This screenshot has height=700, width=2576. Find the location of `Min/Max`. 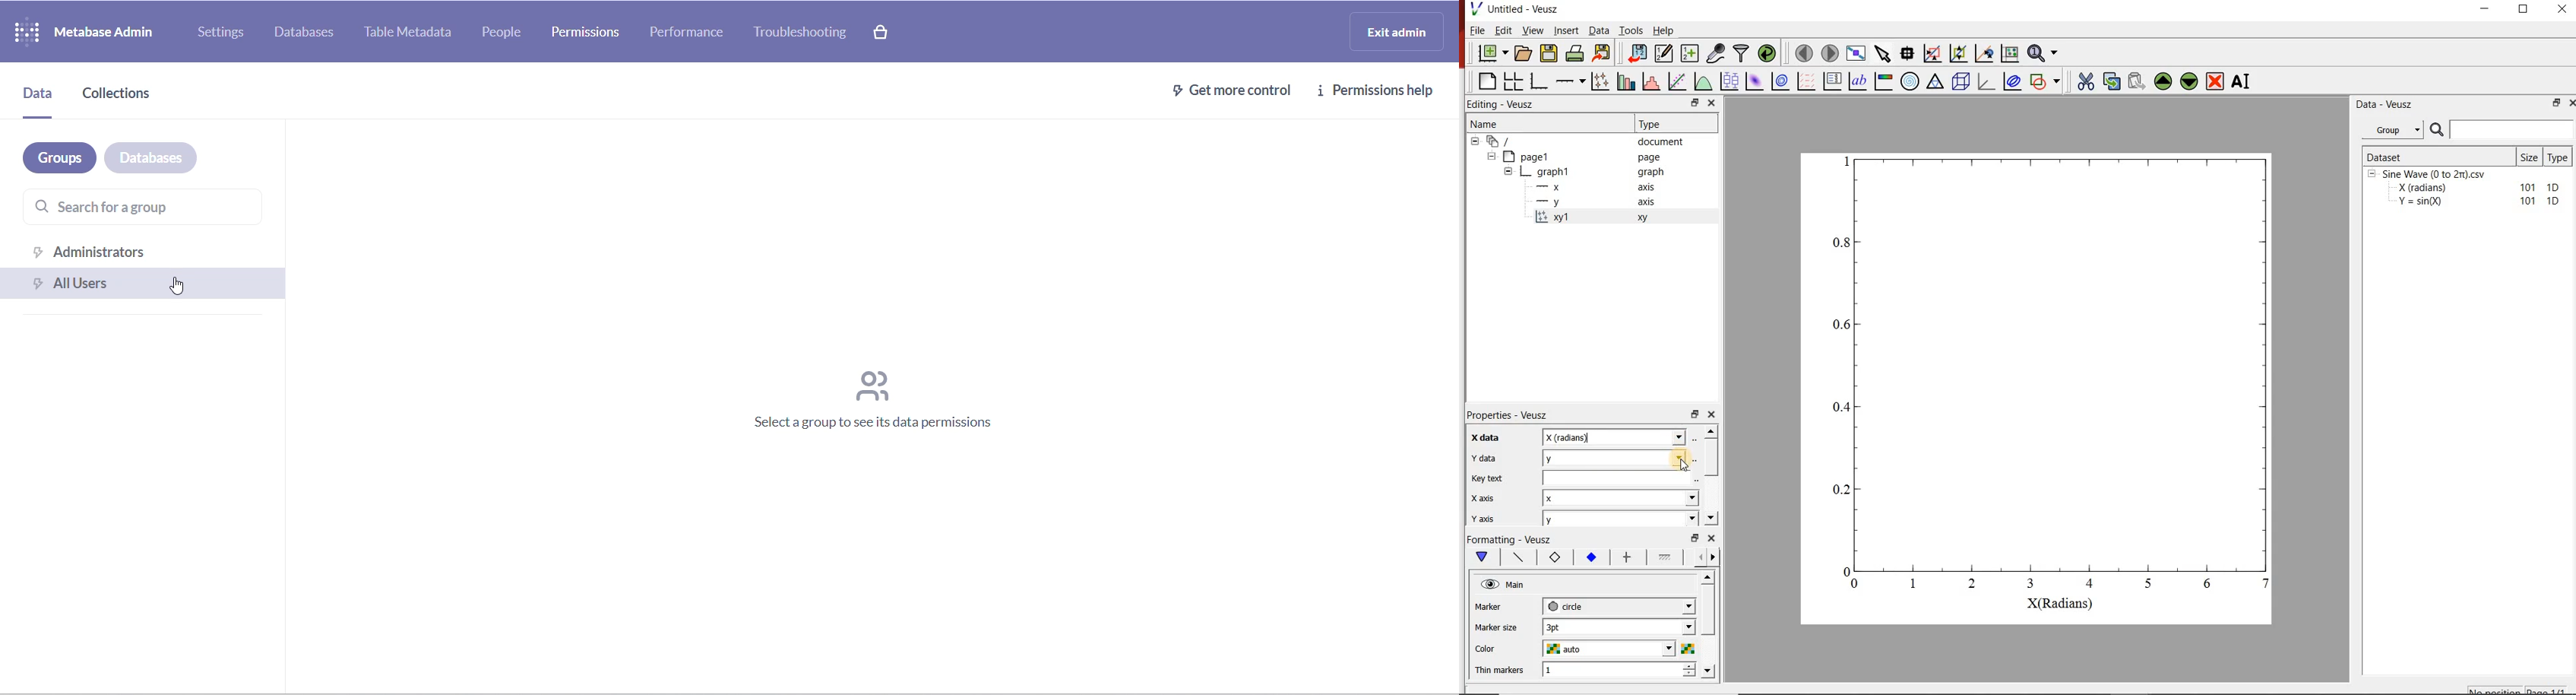

Min/Max is located at coordinates (1693, 103).